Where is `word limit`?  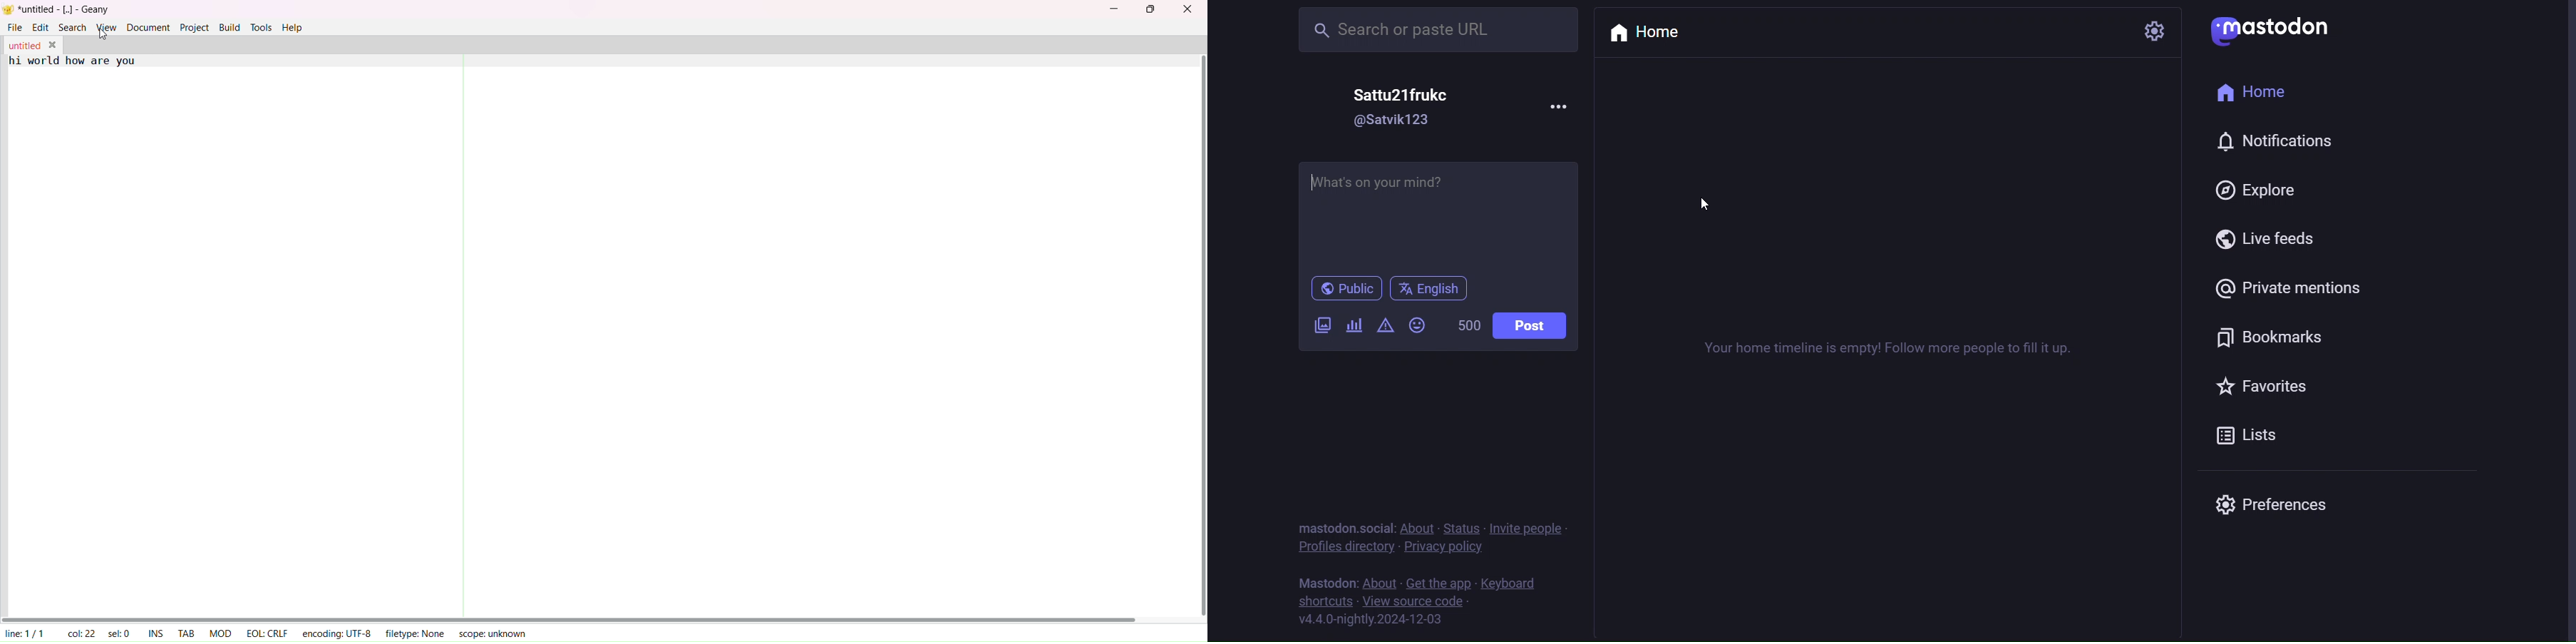
word limit is located at coordinates (1467, 327).